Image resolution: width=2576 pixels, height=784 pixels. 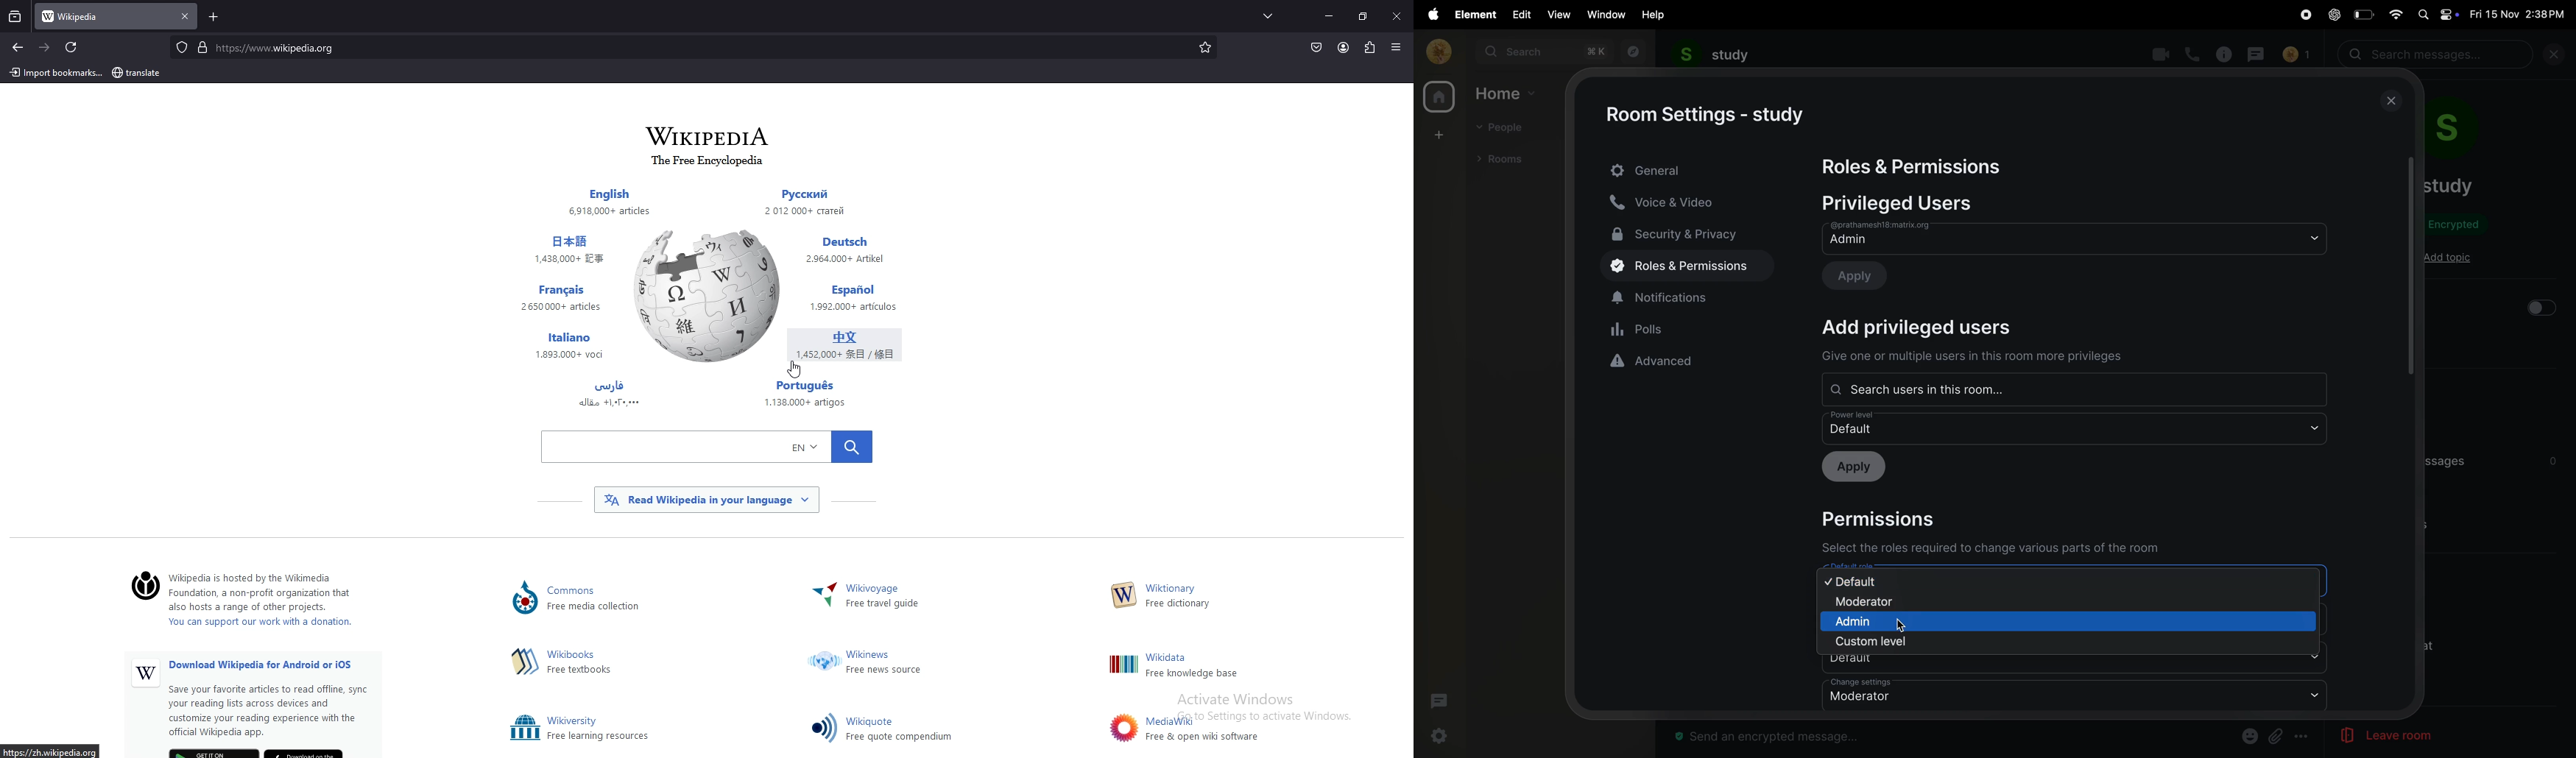 I want to click on , so click(x=146, y=675).